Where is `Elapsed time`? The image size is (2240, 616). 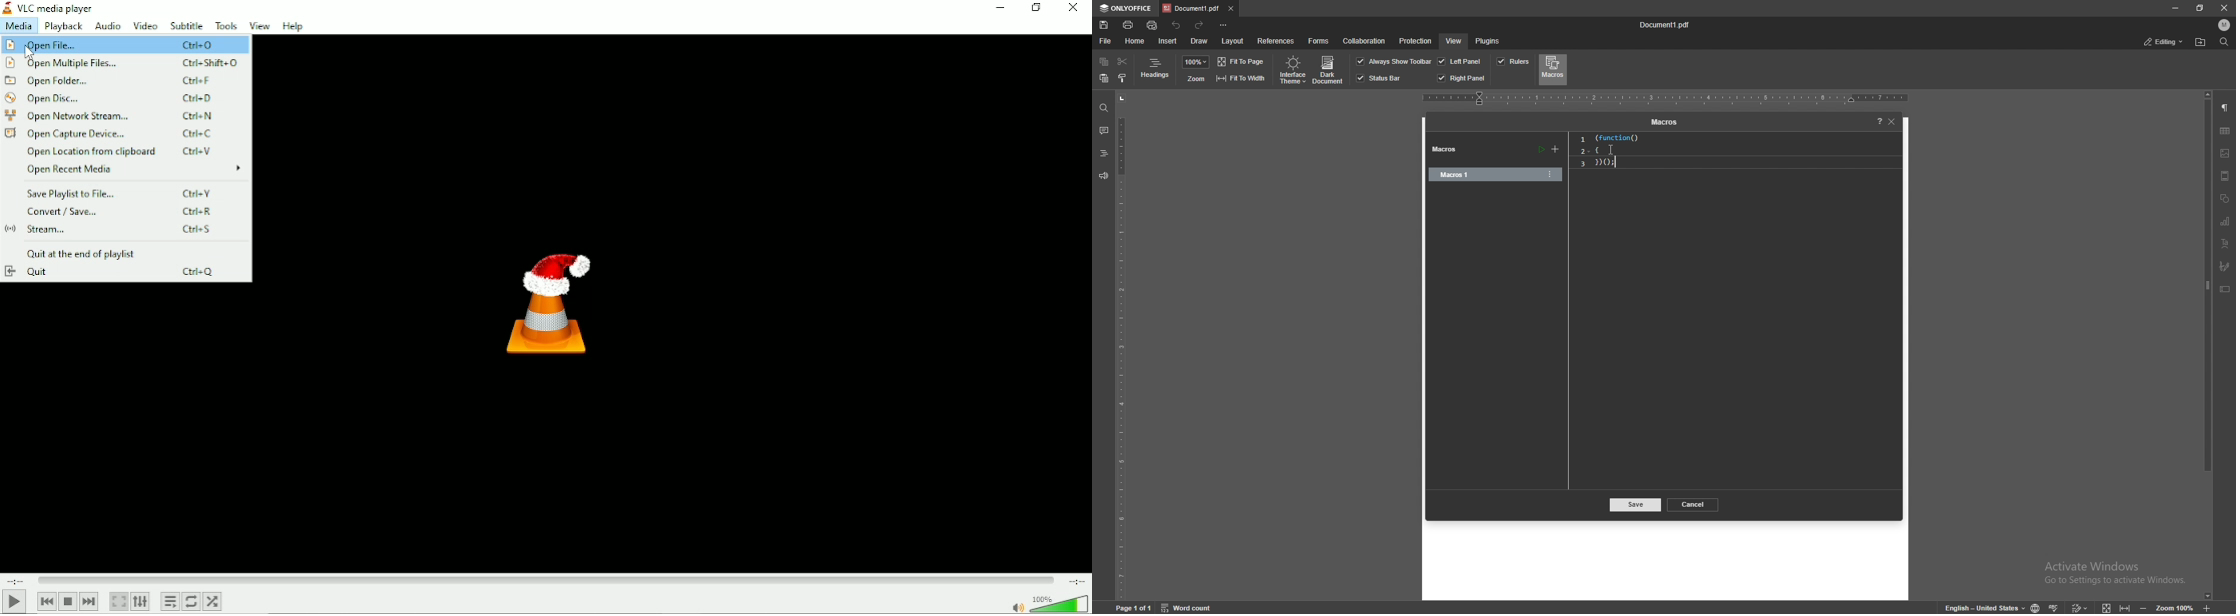
Elapsed time is located at coordinates (15, 580).